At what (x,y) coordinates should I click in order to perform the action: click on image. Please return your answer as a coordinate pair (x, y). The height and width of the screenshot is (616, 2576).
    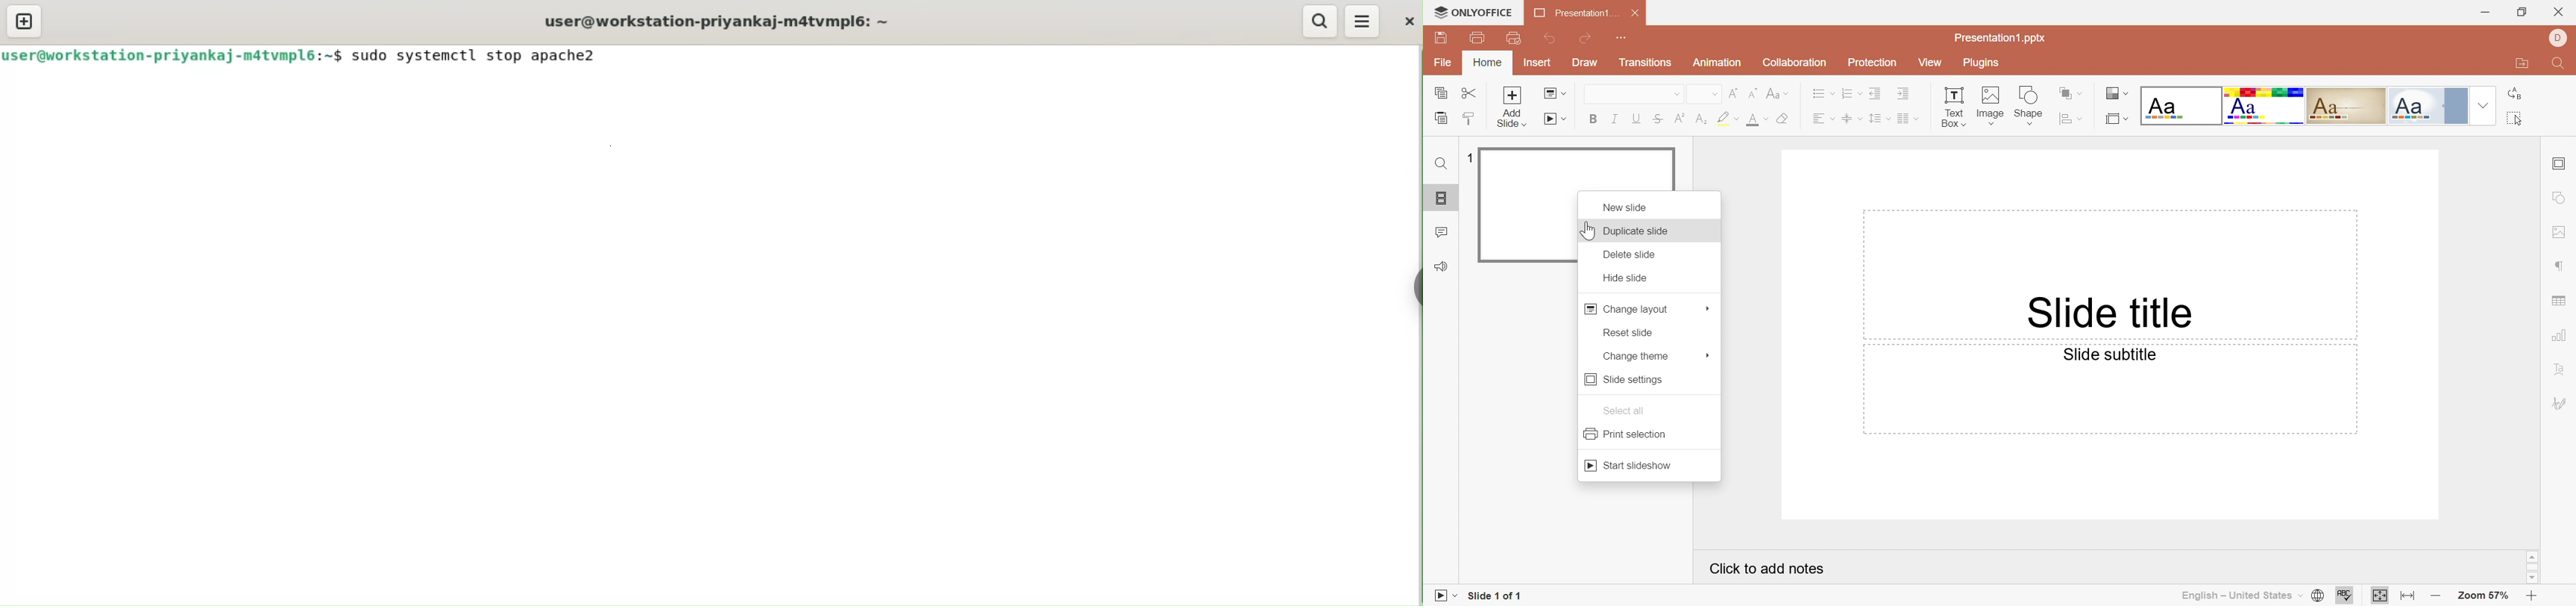
    Looking at the image, I should click on (1992, 105).